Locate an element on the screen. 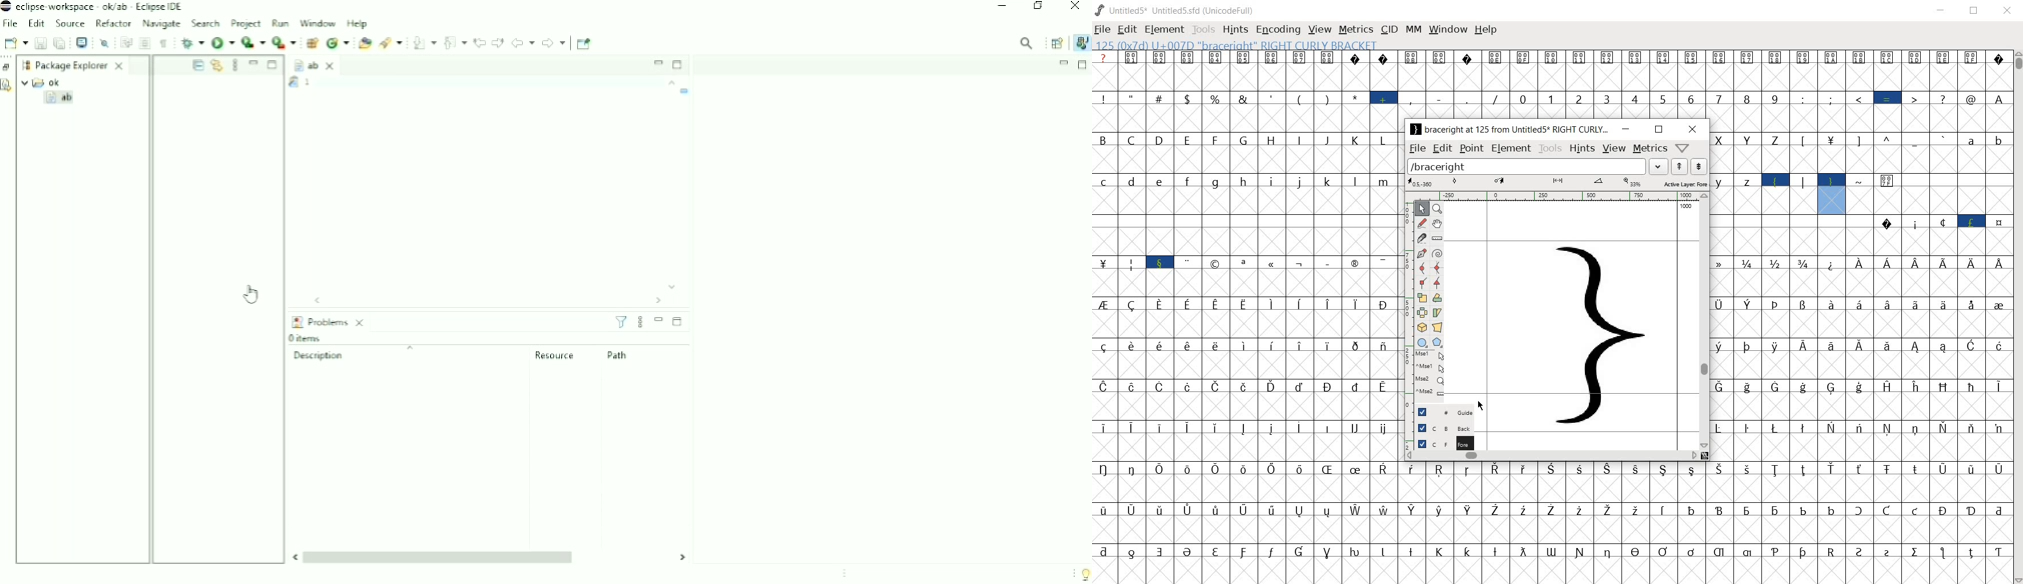 The height and width of the screenshot is (588, 2044). Maximize is located at coordinates (679, 65).